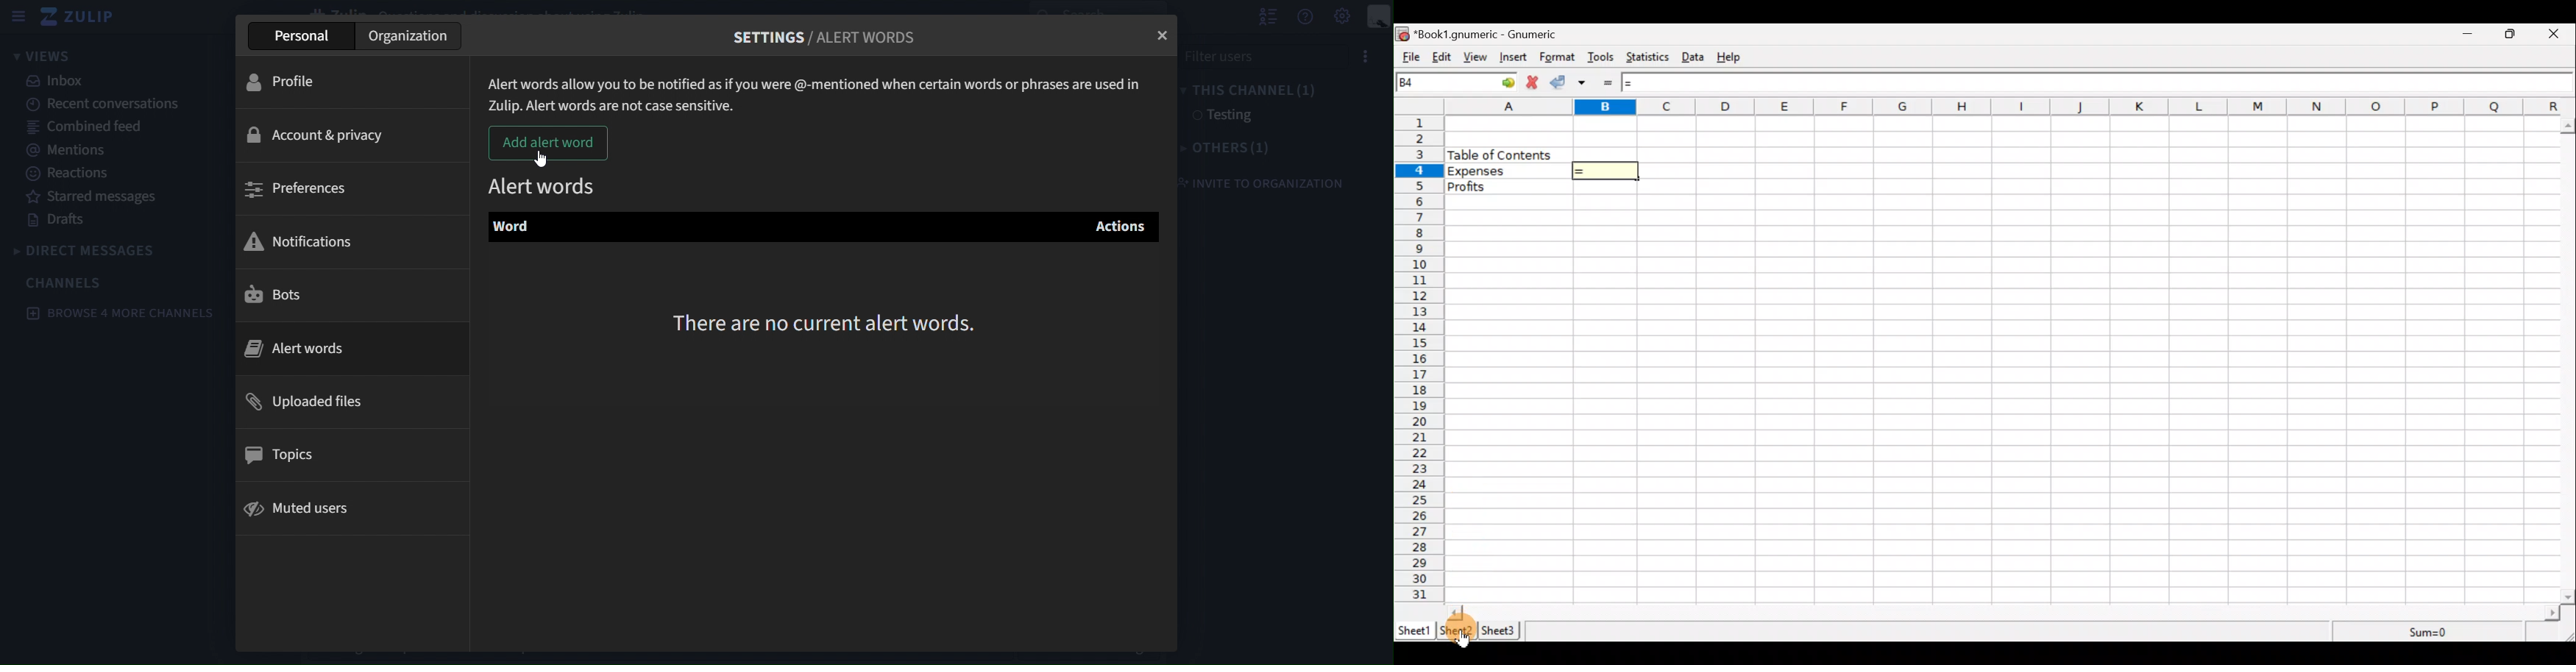  Describe the element at coordinates (1121, 226) in the screenshot. I see `Actions` at that location.